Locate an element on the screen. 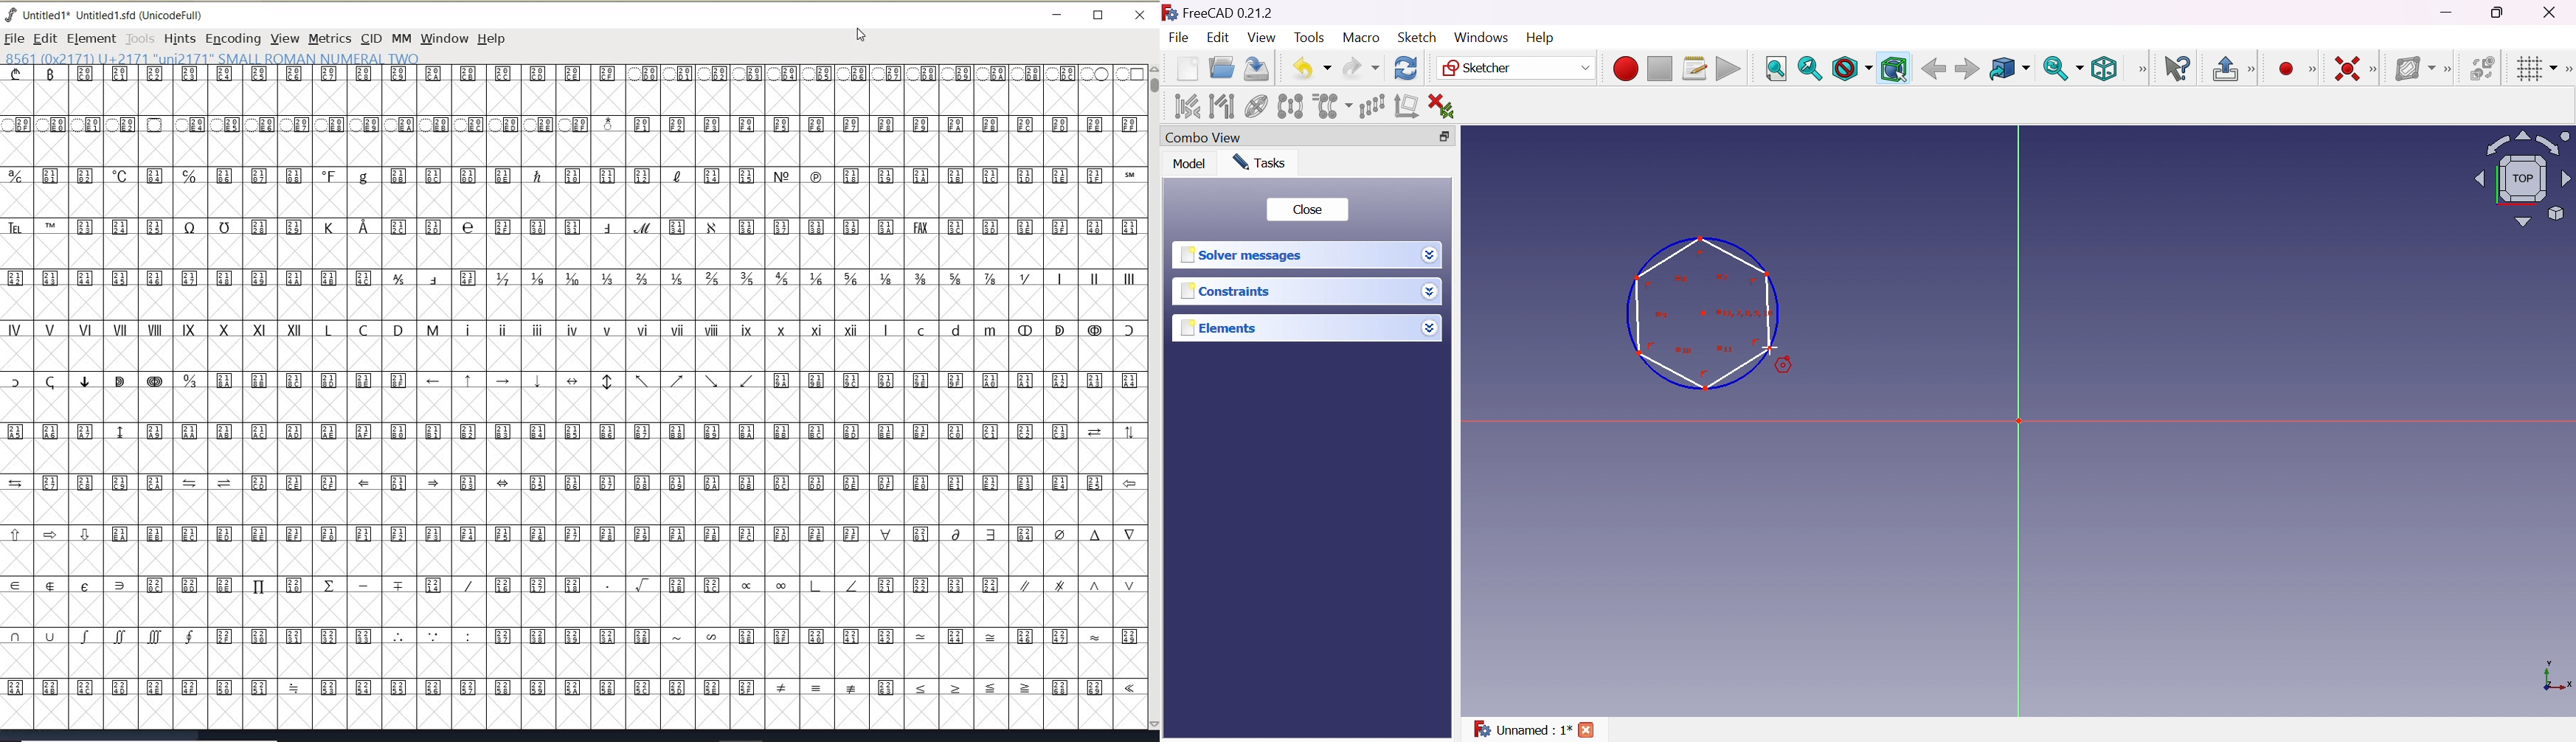  fontforge logo is located at coordinates (11, 15).